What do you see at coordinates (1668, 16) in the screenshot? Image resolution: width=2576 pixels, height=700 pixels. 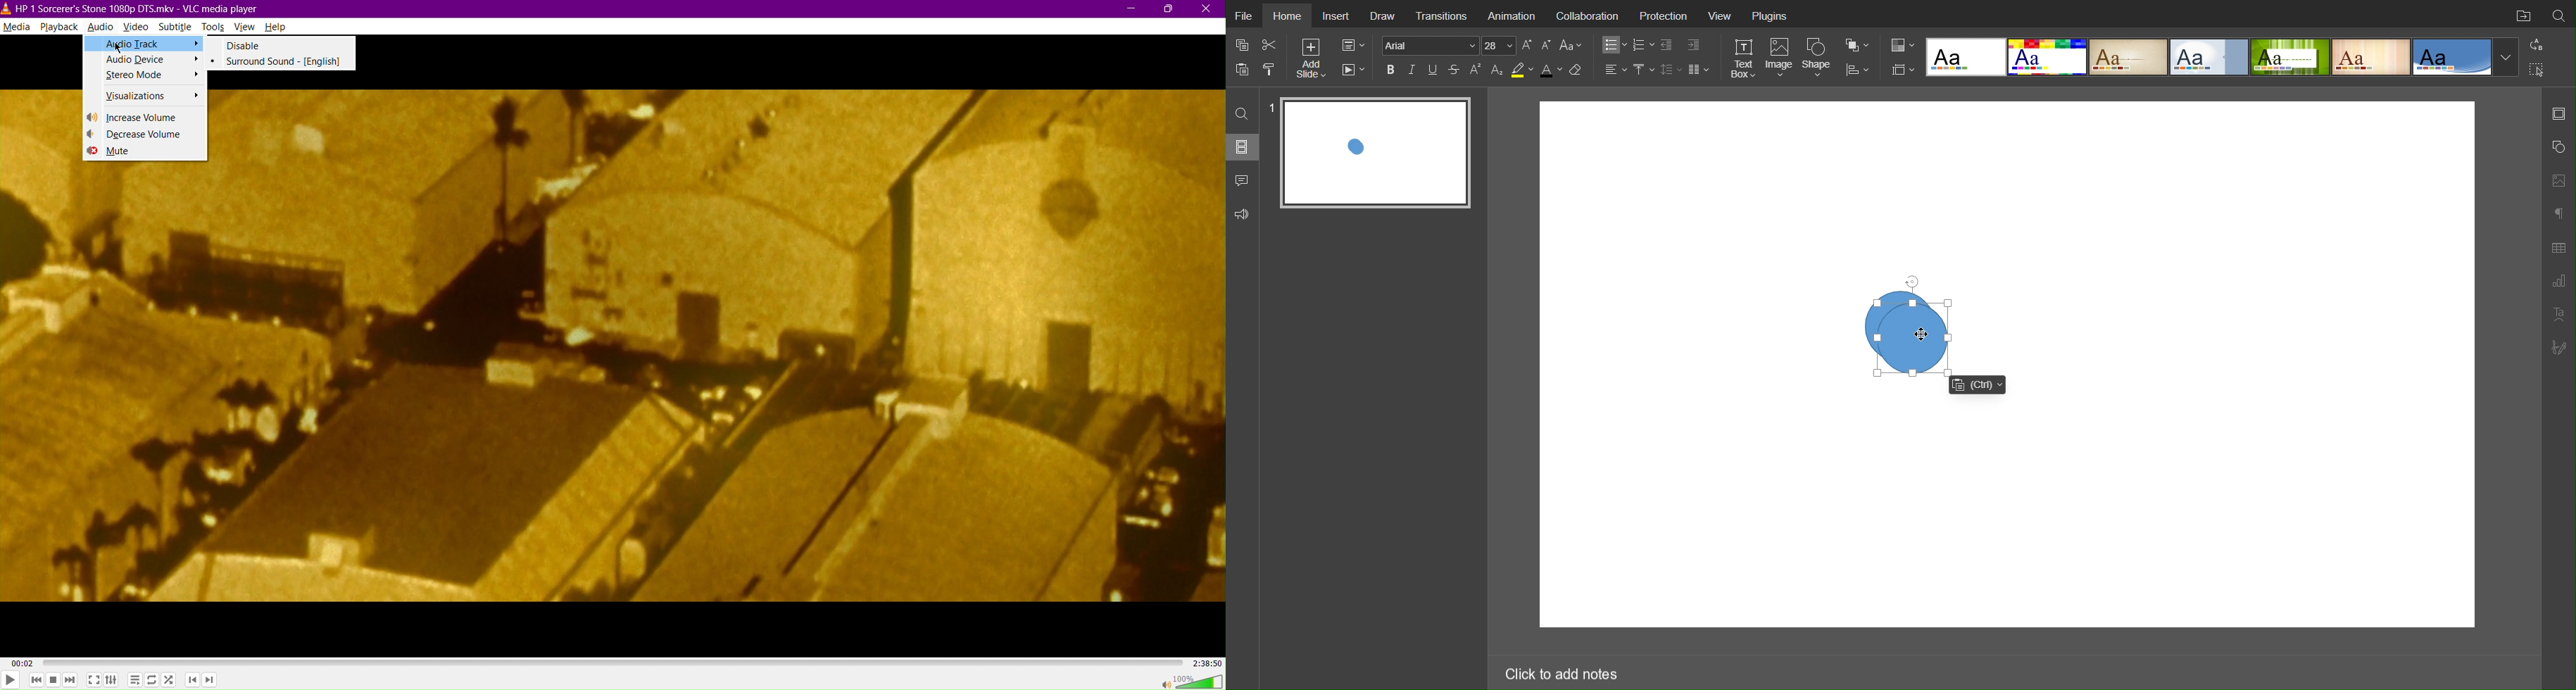 I see `Protection` at bounding box center [1668, 16].